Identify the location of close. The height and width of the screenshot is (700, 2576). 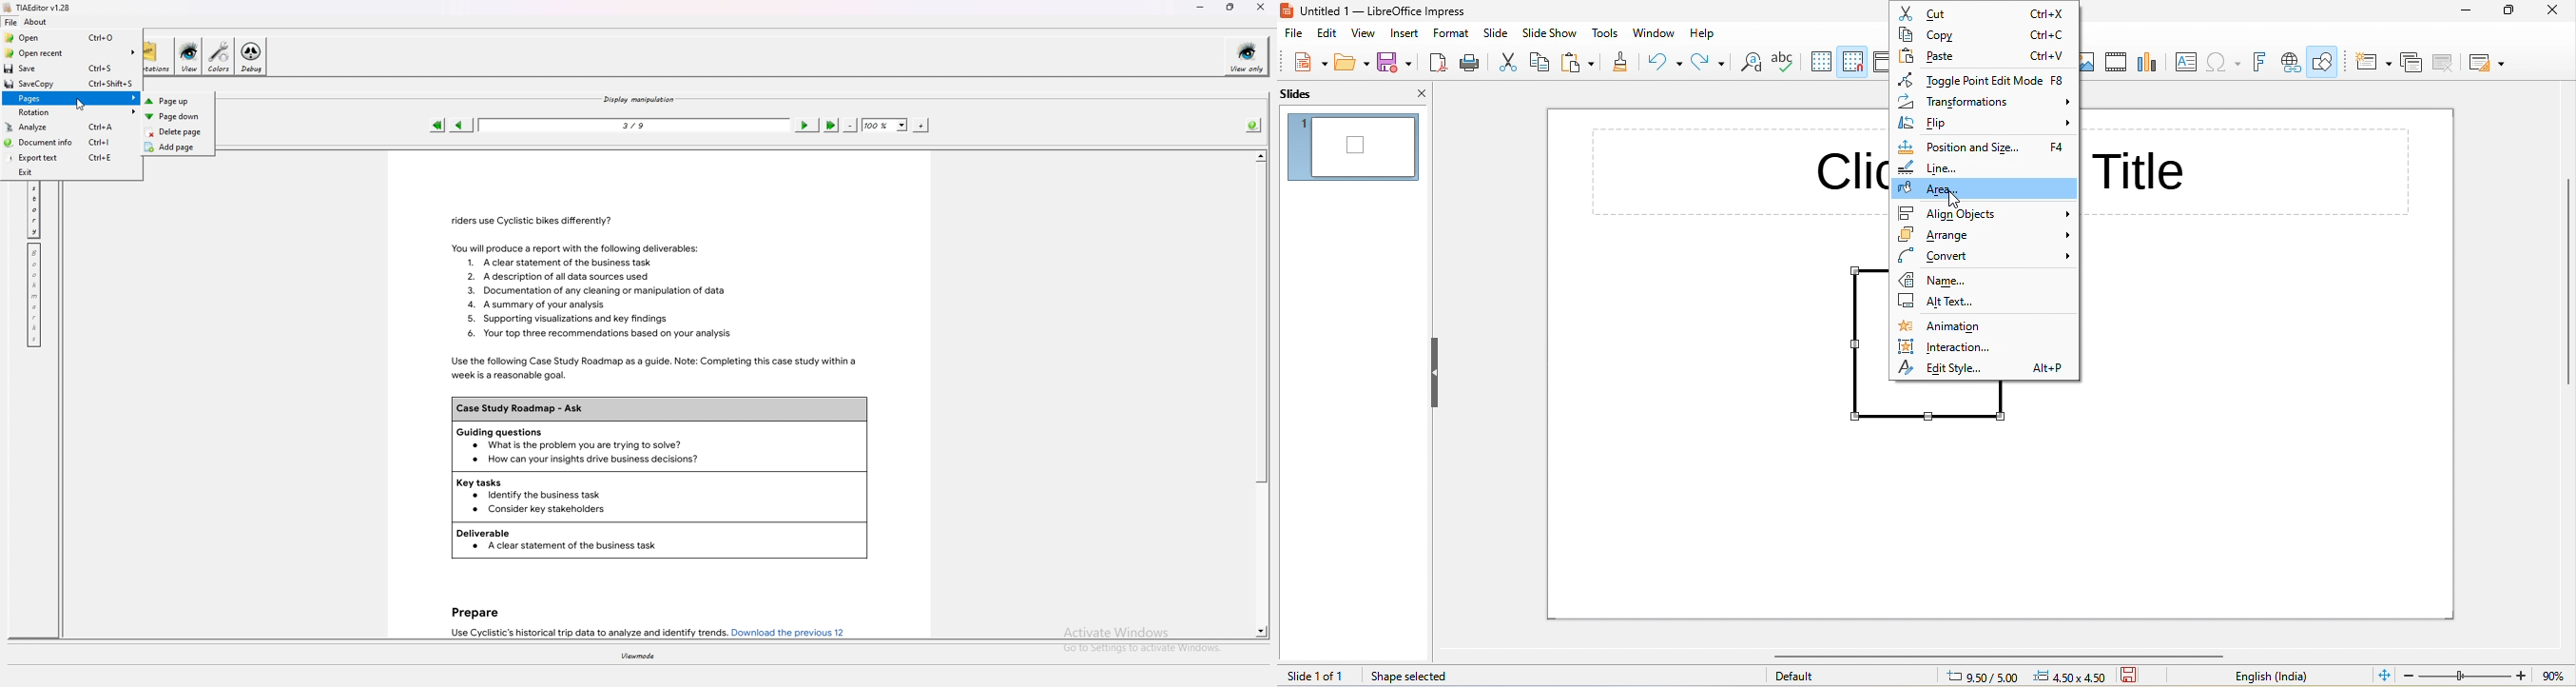
(1408, 92).